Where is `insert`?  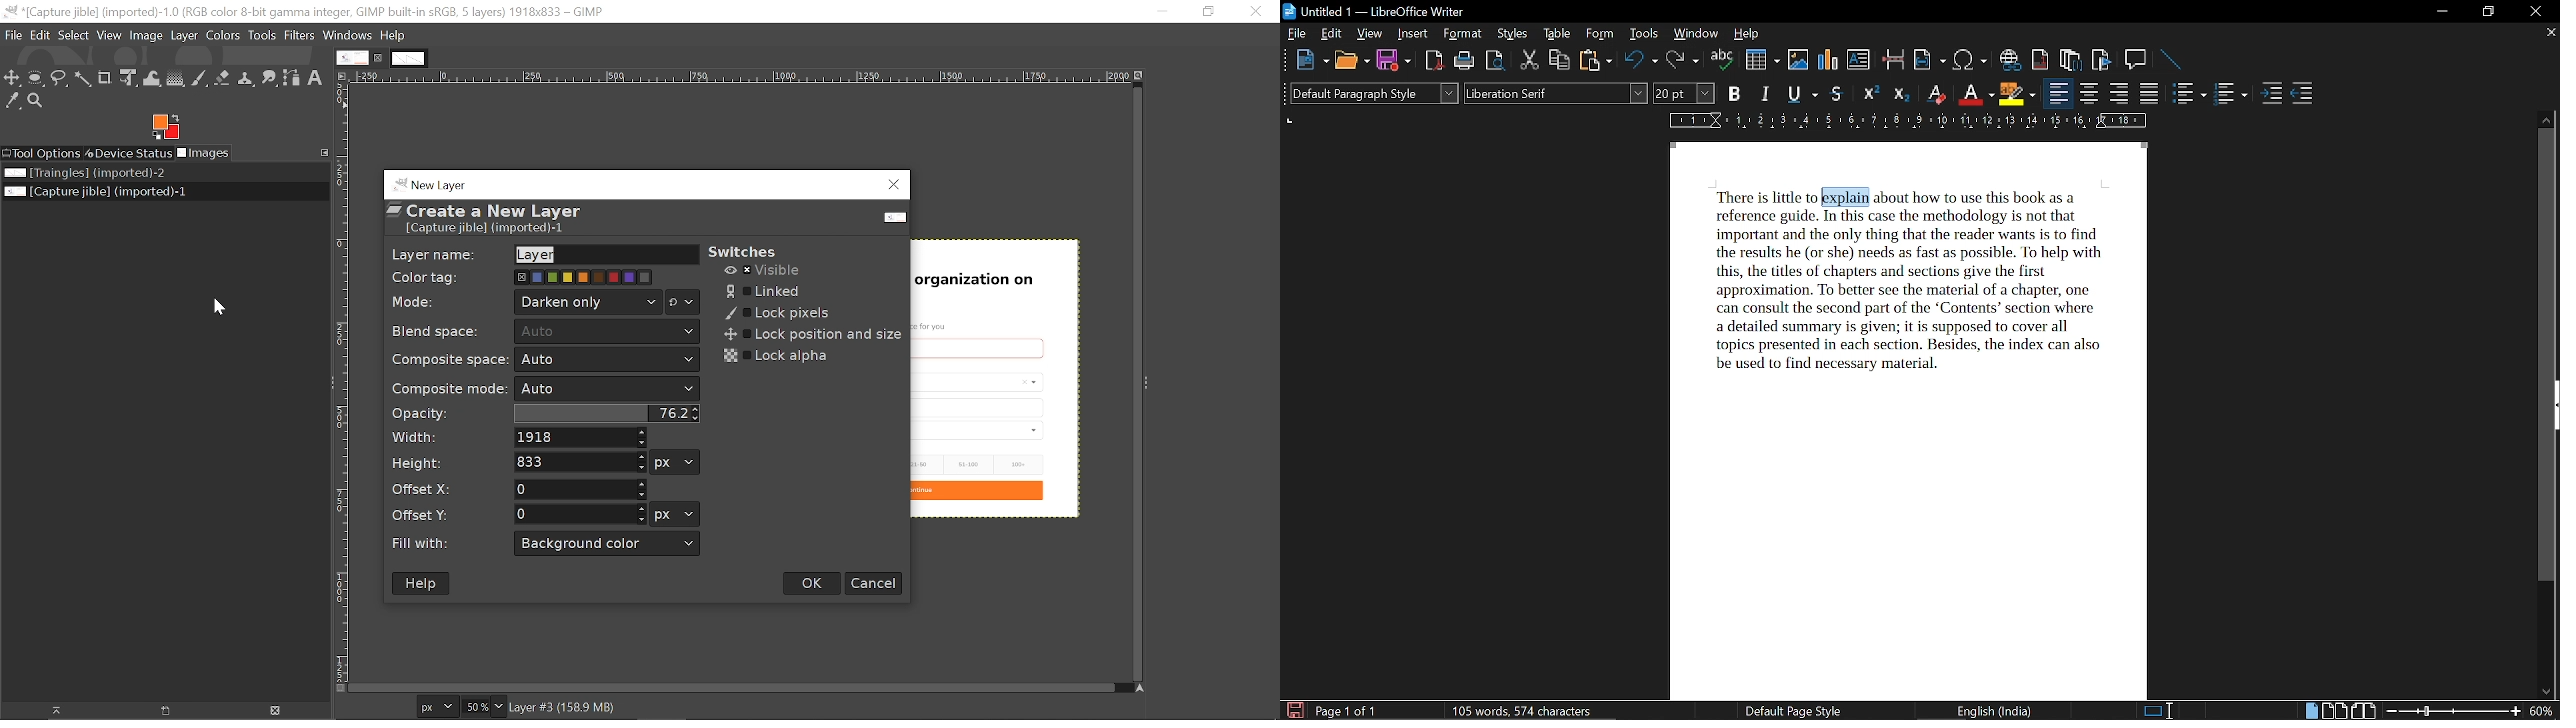
insert is located at coordinates (1414, 35).